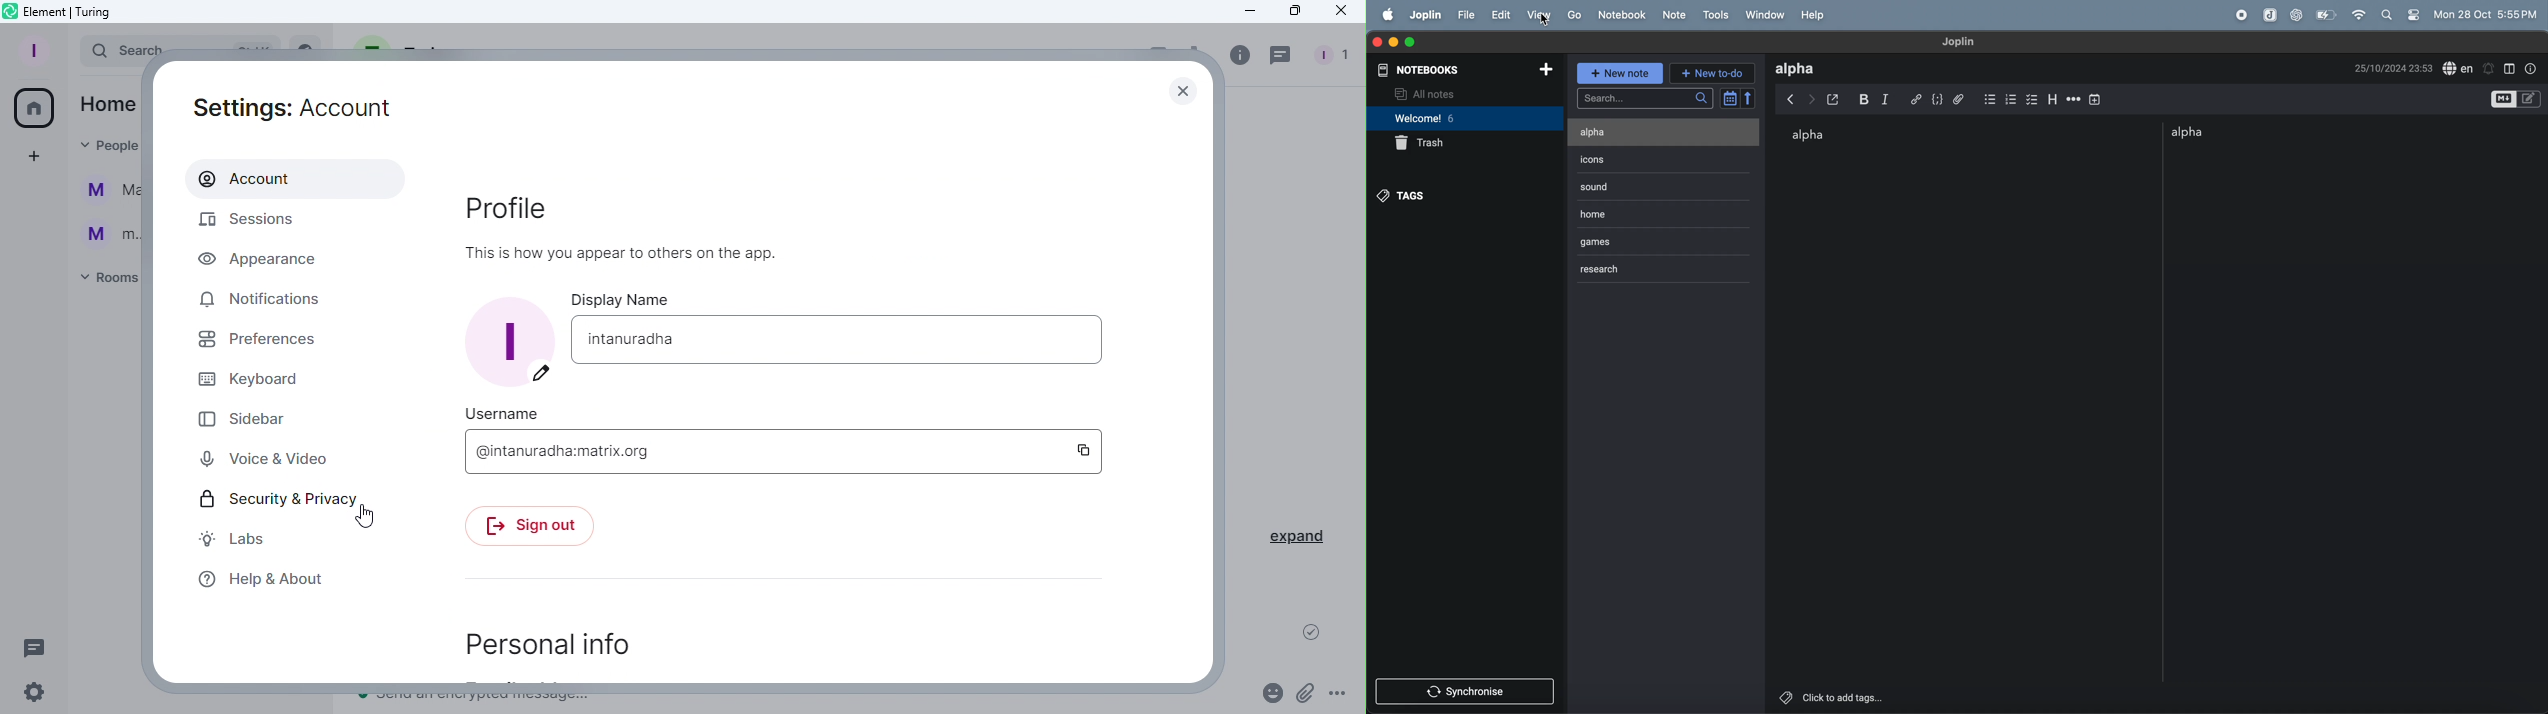  What do you see at coordinates (289, 180) in the screenshot?
I see `Account` at bounding box center [289, 180].